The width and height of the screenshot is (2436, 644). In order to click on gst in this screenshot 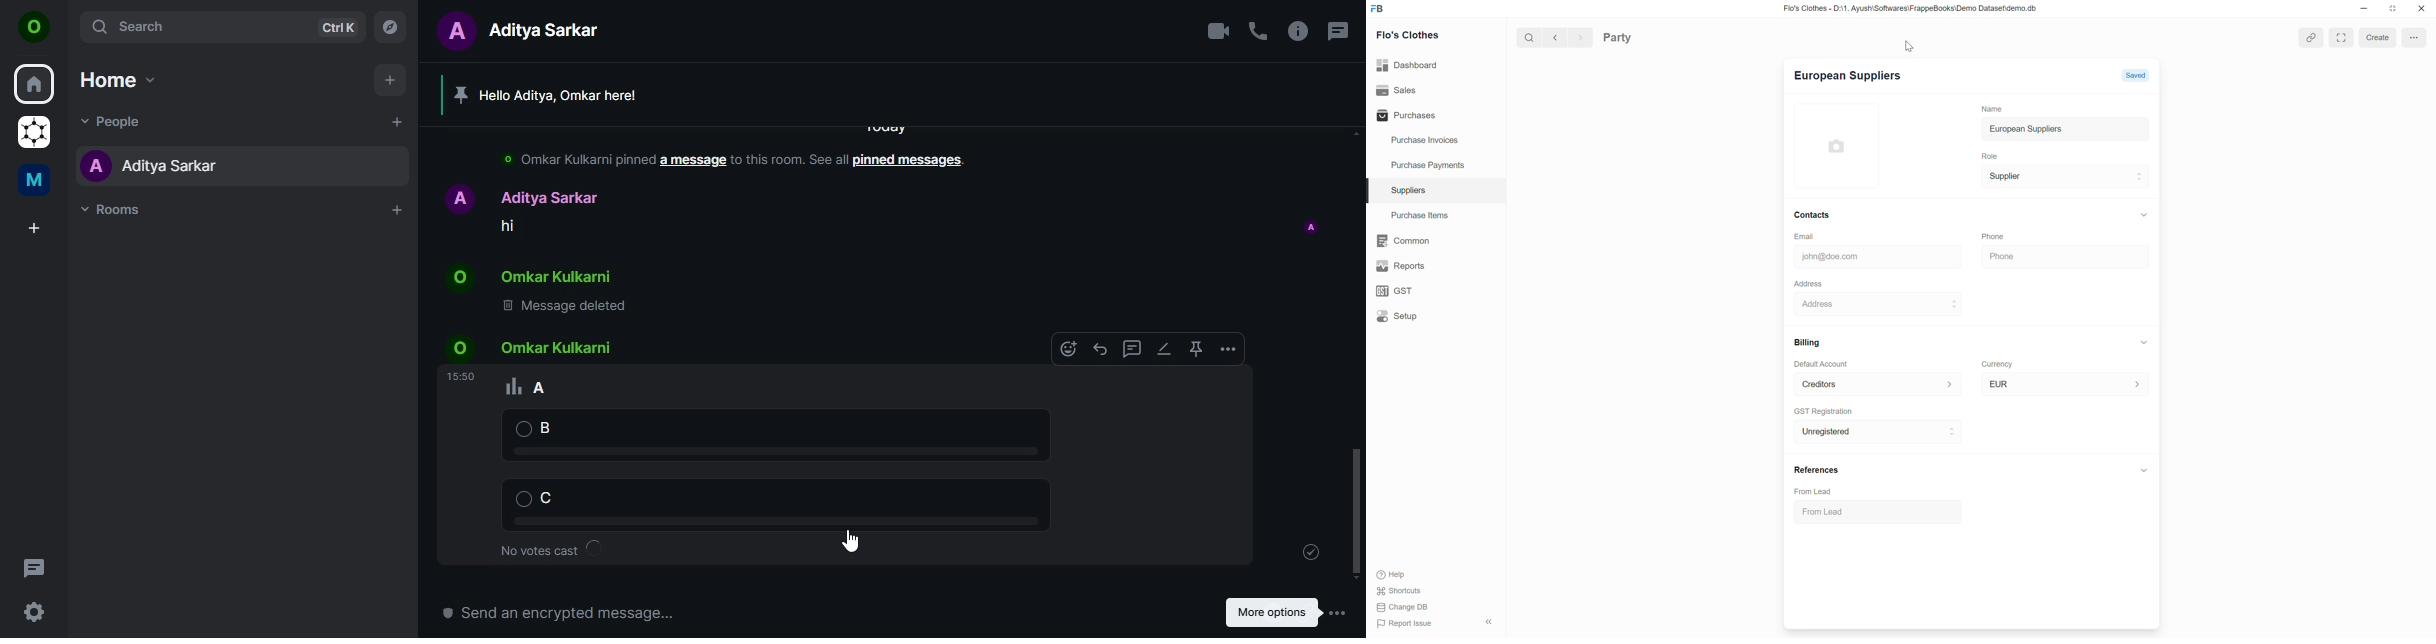, I will do `click(1394, 291)`.